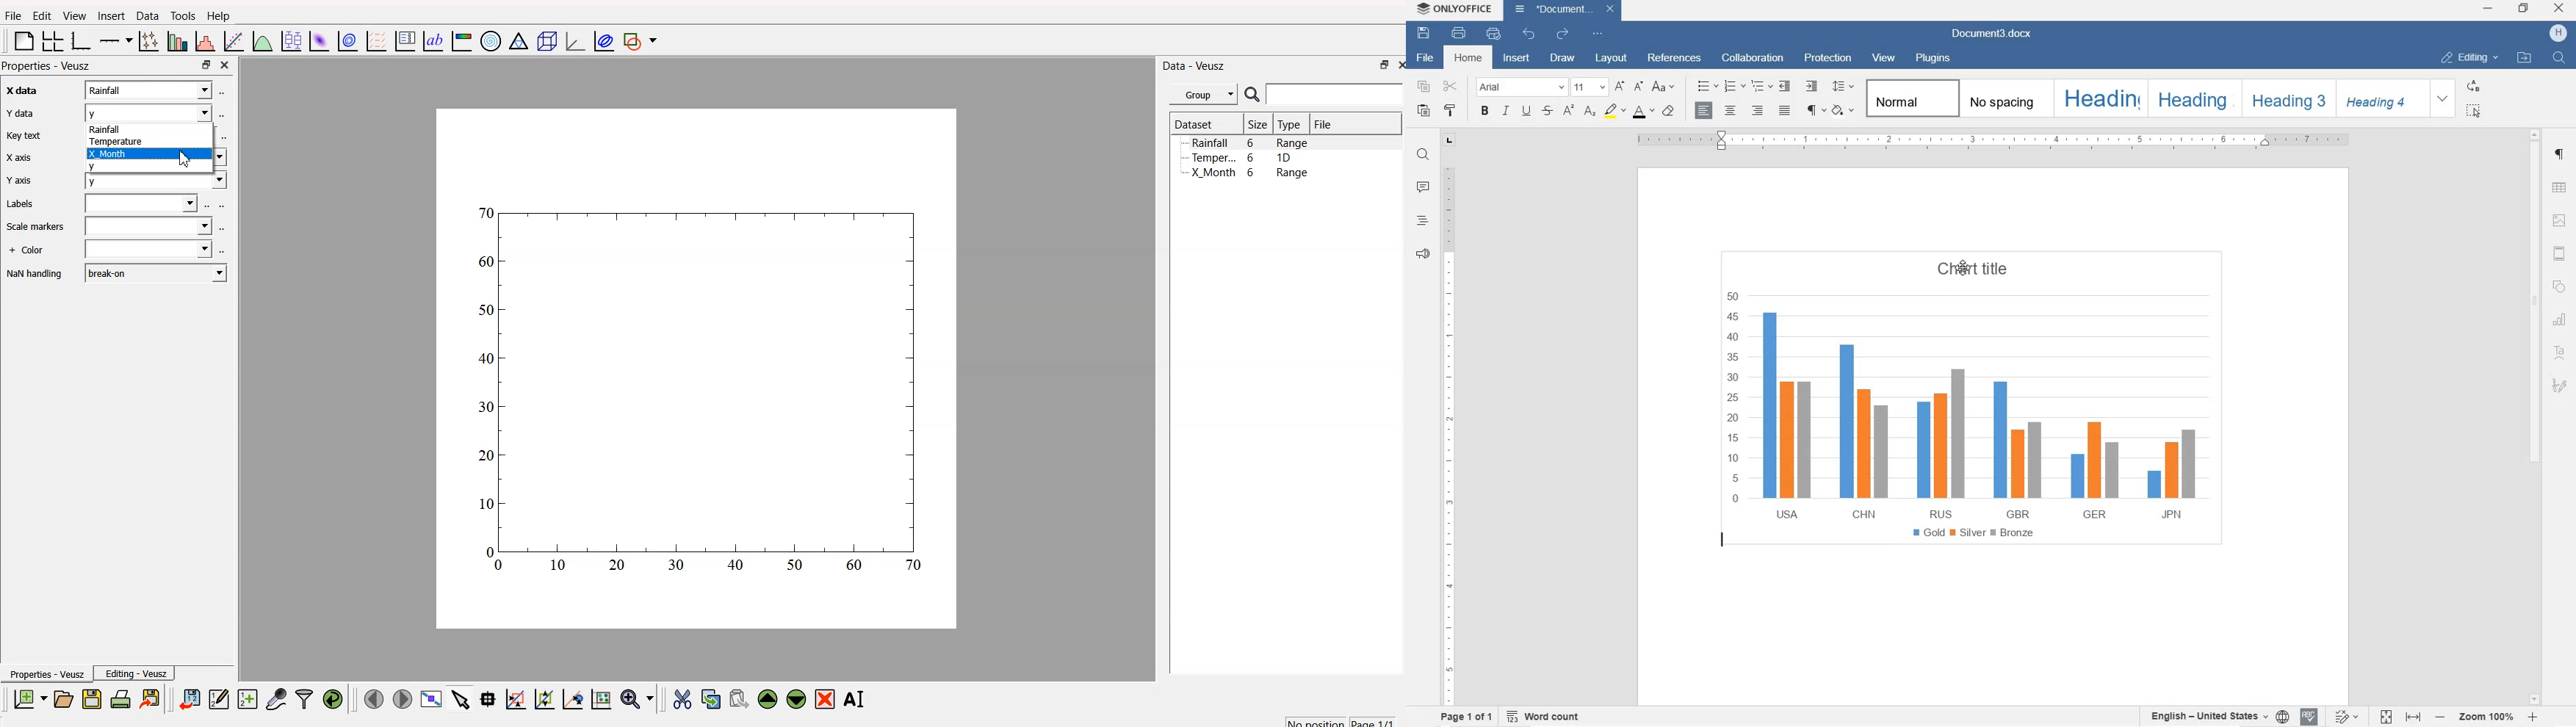 Image resolution: width=2576 pixels, height=728 pixels. What do you see at coordinates (182, 157) in the screenshot?
I see `cursor` at bounding box center [182, 157].